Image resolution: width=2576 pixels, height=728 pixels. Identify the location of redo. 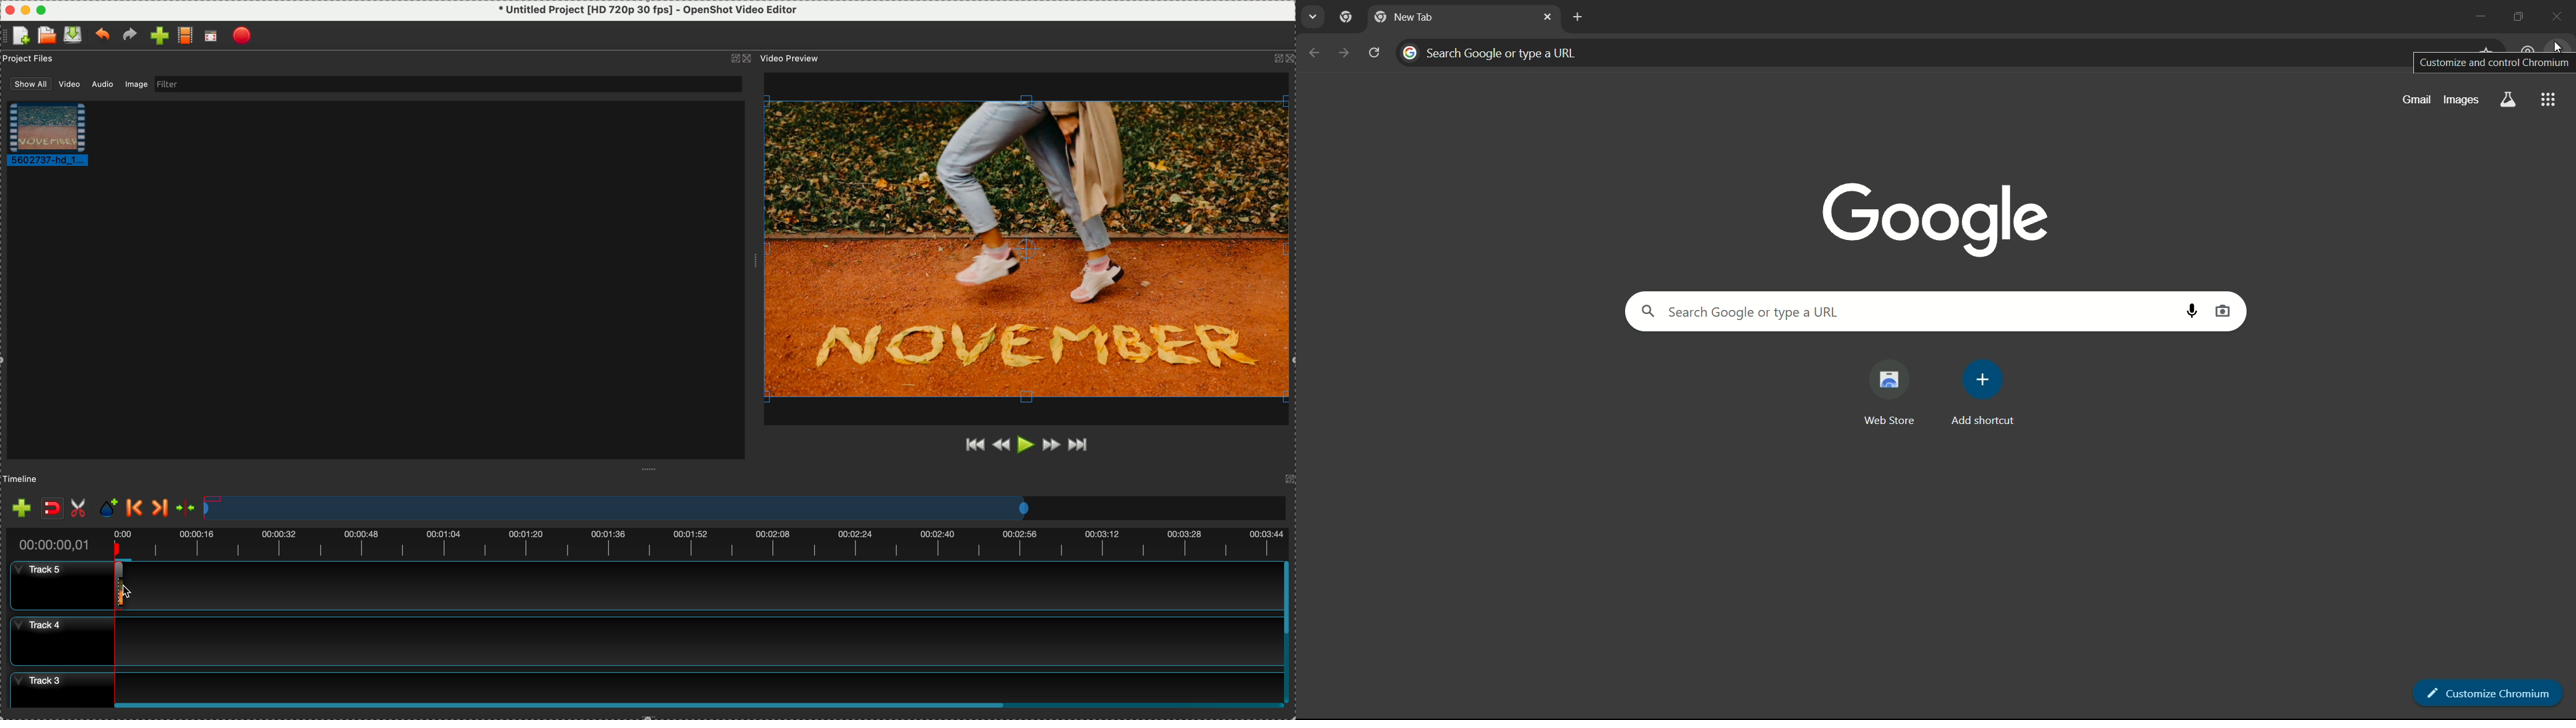
(130, 35).